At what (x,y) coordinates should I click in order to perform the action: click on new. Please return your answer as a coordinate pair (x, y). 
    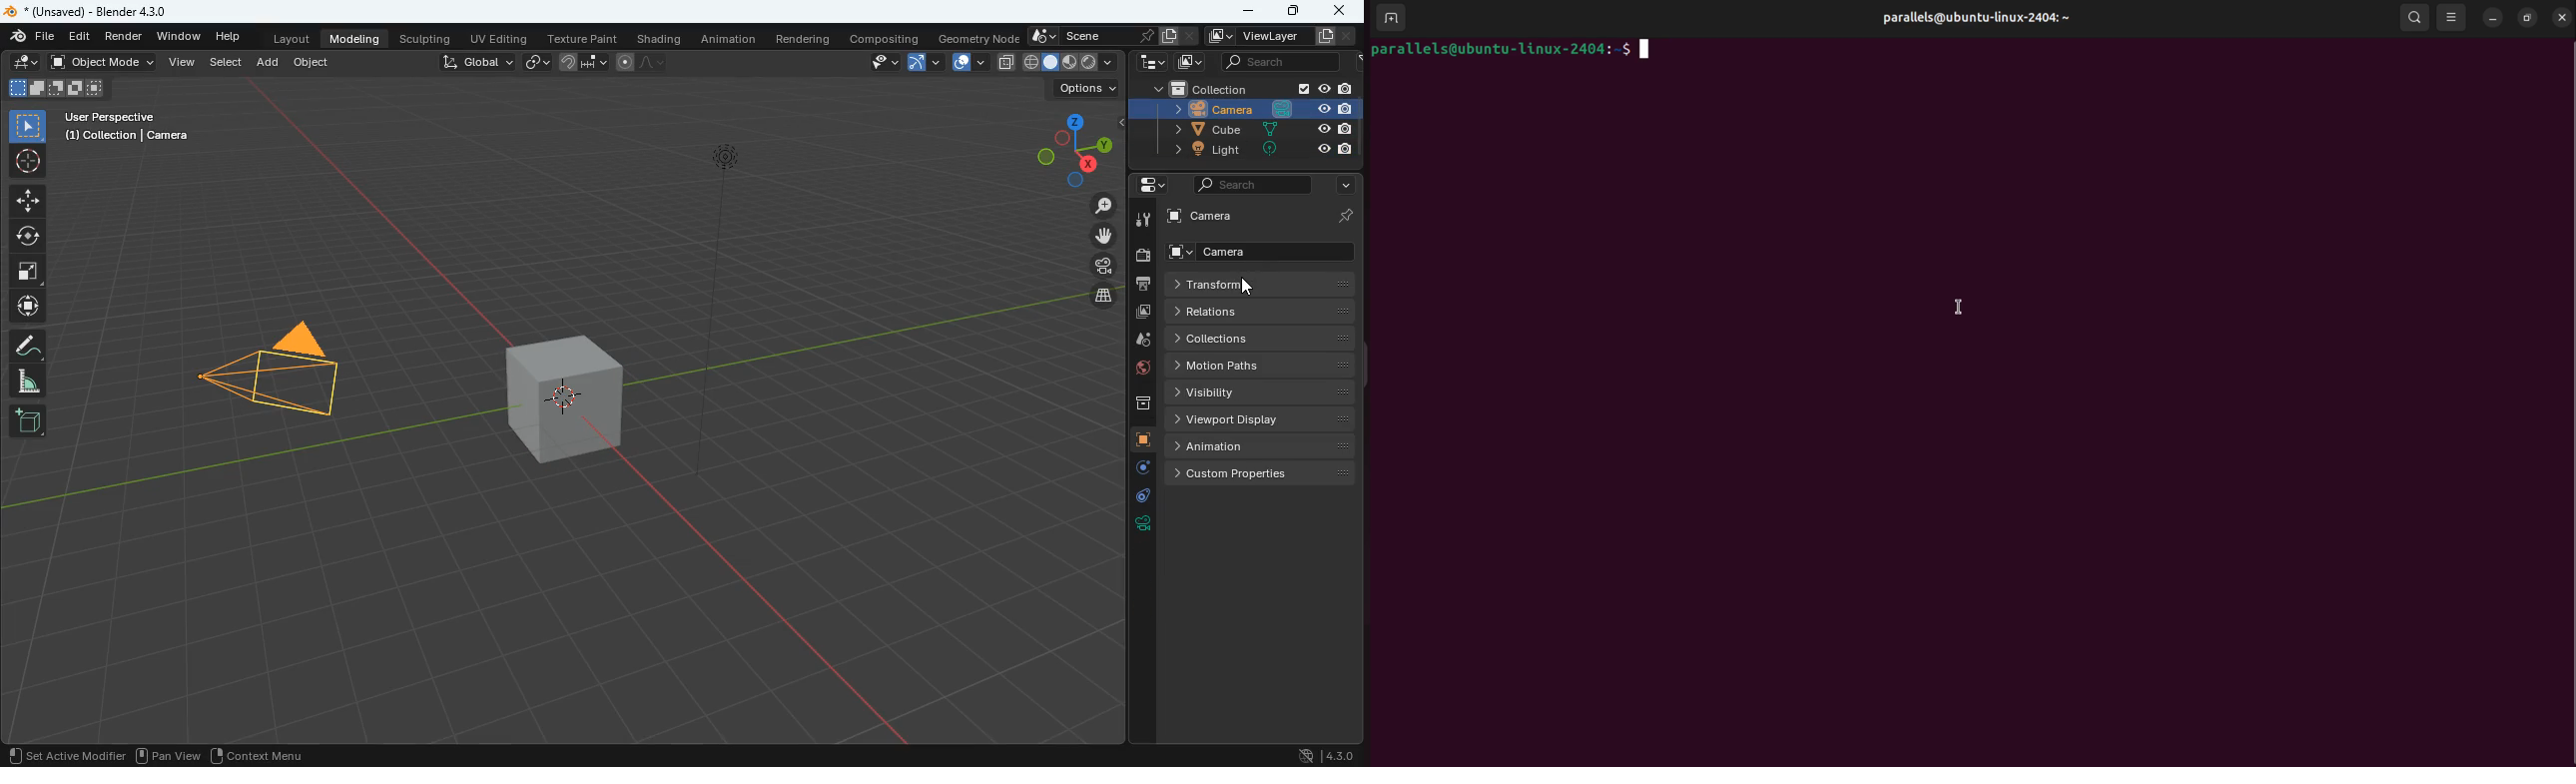
    Looking at the image, I should click on (28, 418).